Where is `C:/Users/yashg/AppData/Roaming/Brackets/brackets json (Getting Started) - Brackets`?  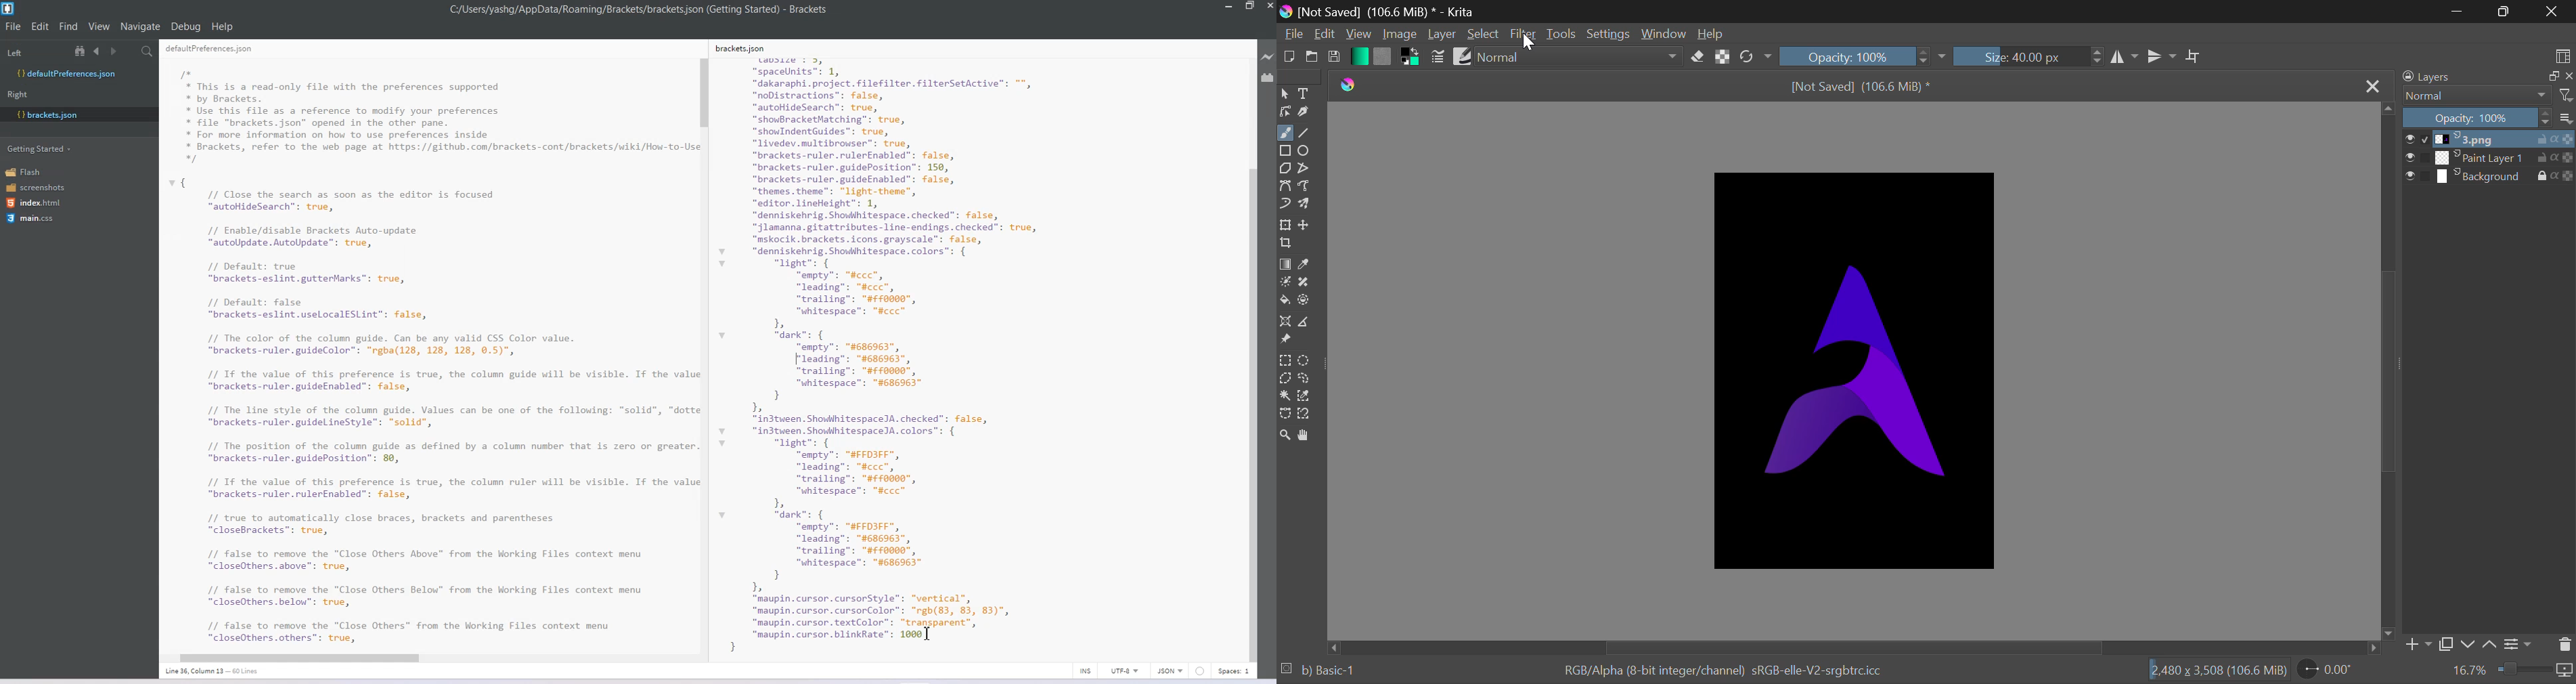
C:/Users/yashg/AppData/Roaming/Brackets/brackets json (Getting Started) - Brackets is located at coordinates (640, 9).